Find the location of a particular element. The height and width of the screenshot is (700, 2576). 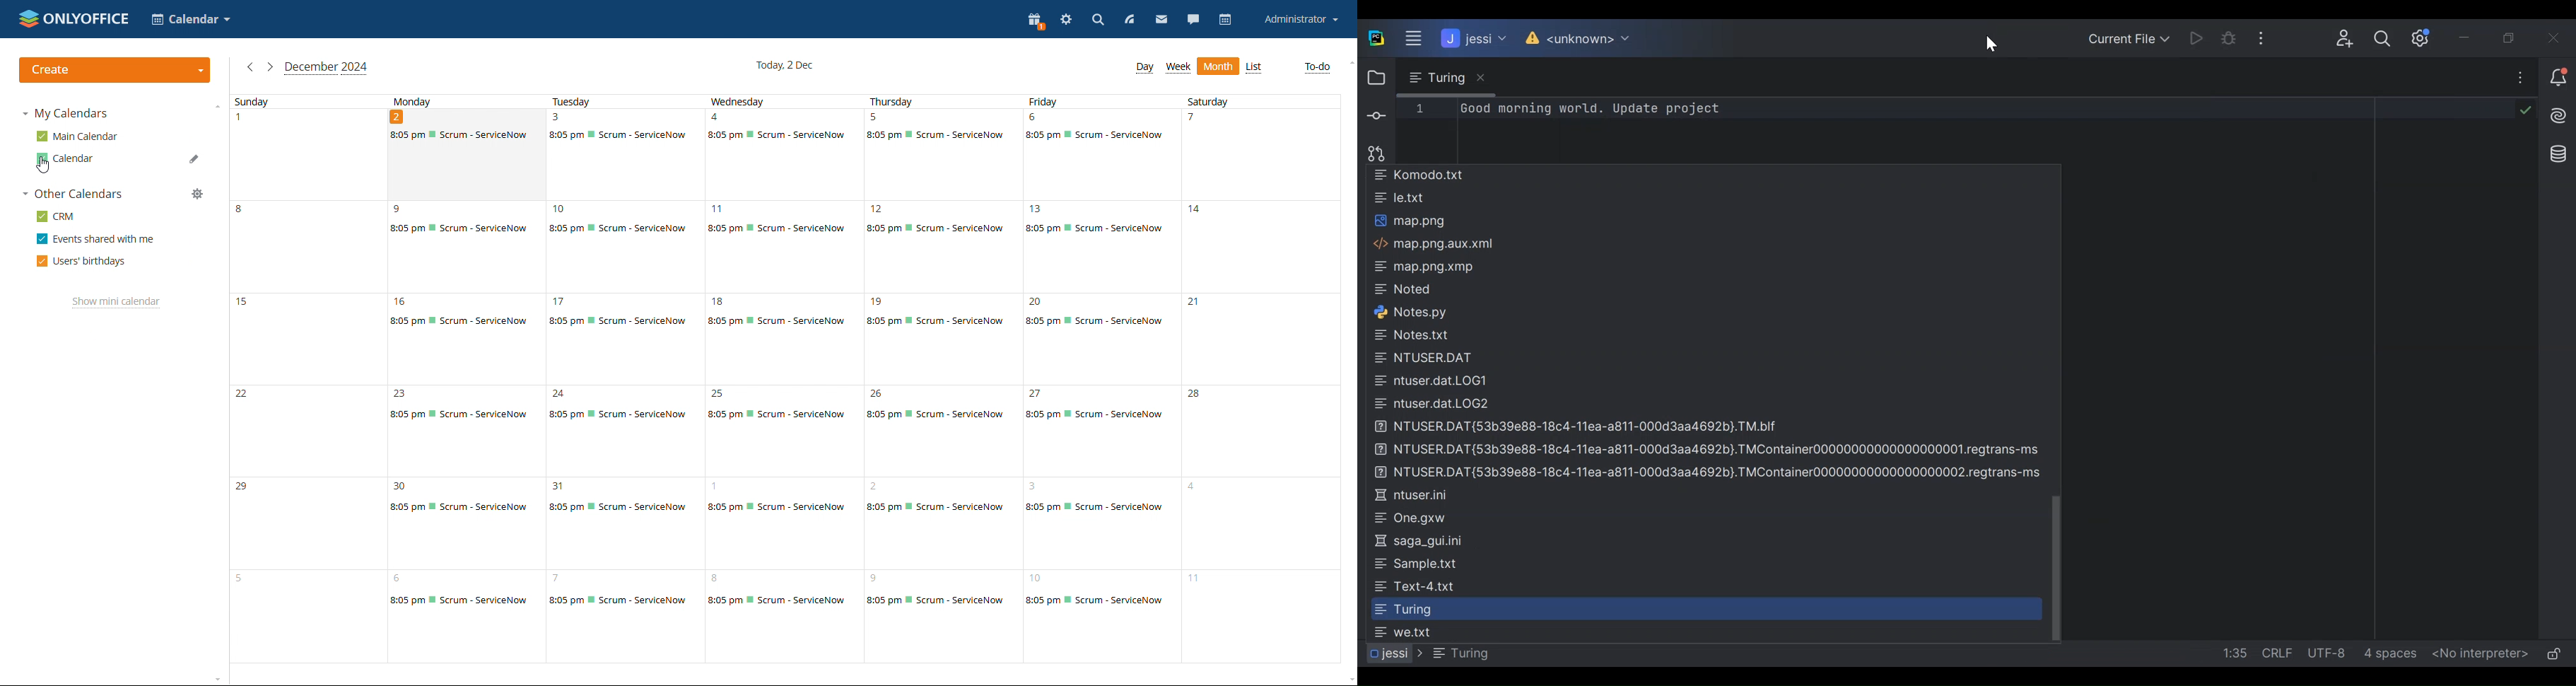

other calendars is located at coordinates (72, 194).